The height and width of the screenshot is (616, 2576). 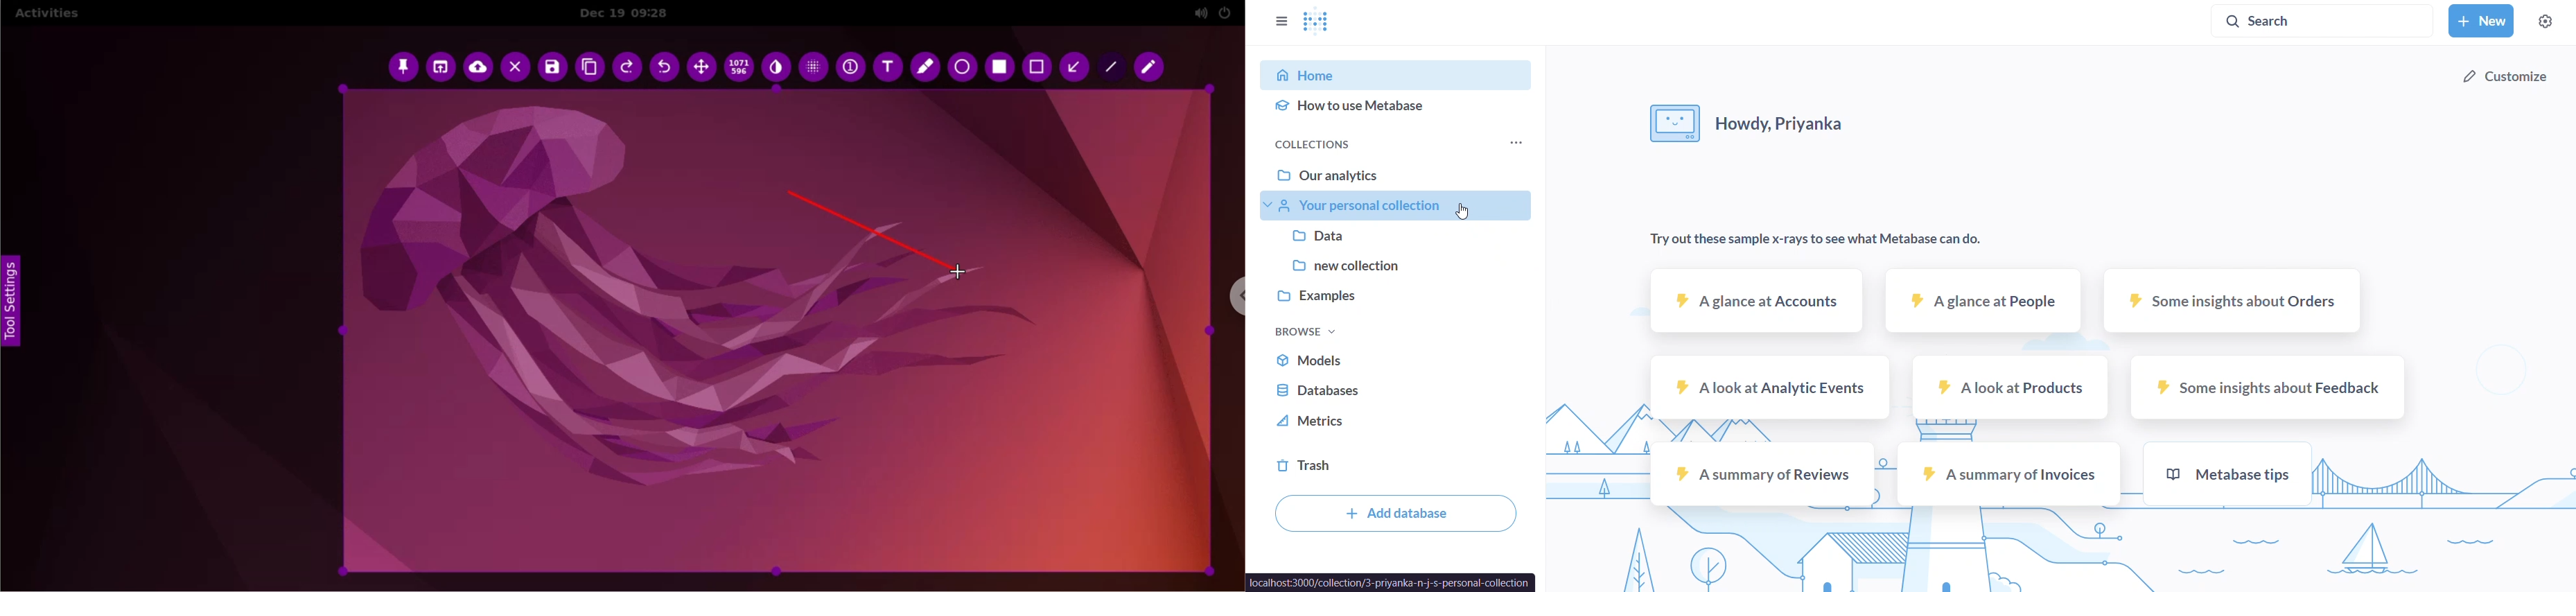 I want to click on logo, so click(x=1318, y=23).